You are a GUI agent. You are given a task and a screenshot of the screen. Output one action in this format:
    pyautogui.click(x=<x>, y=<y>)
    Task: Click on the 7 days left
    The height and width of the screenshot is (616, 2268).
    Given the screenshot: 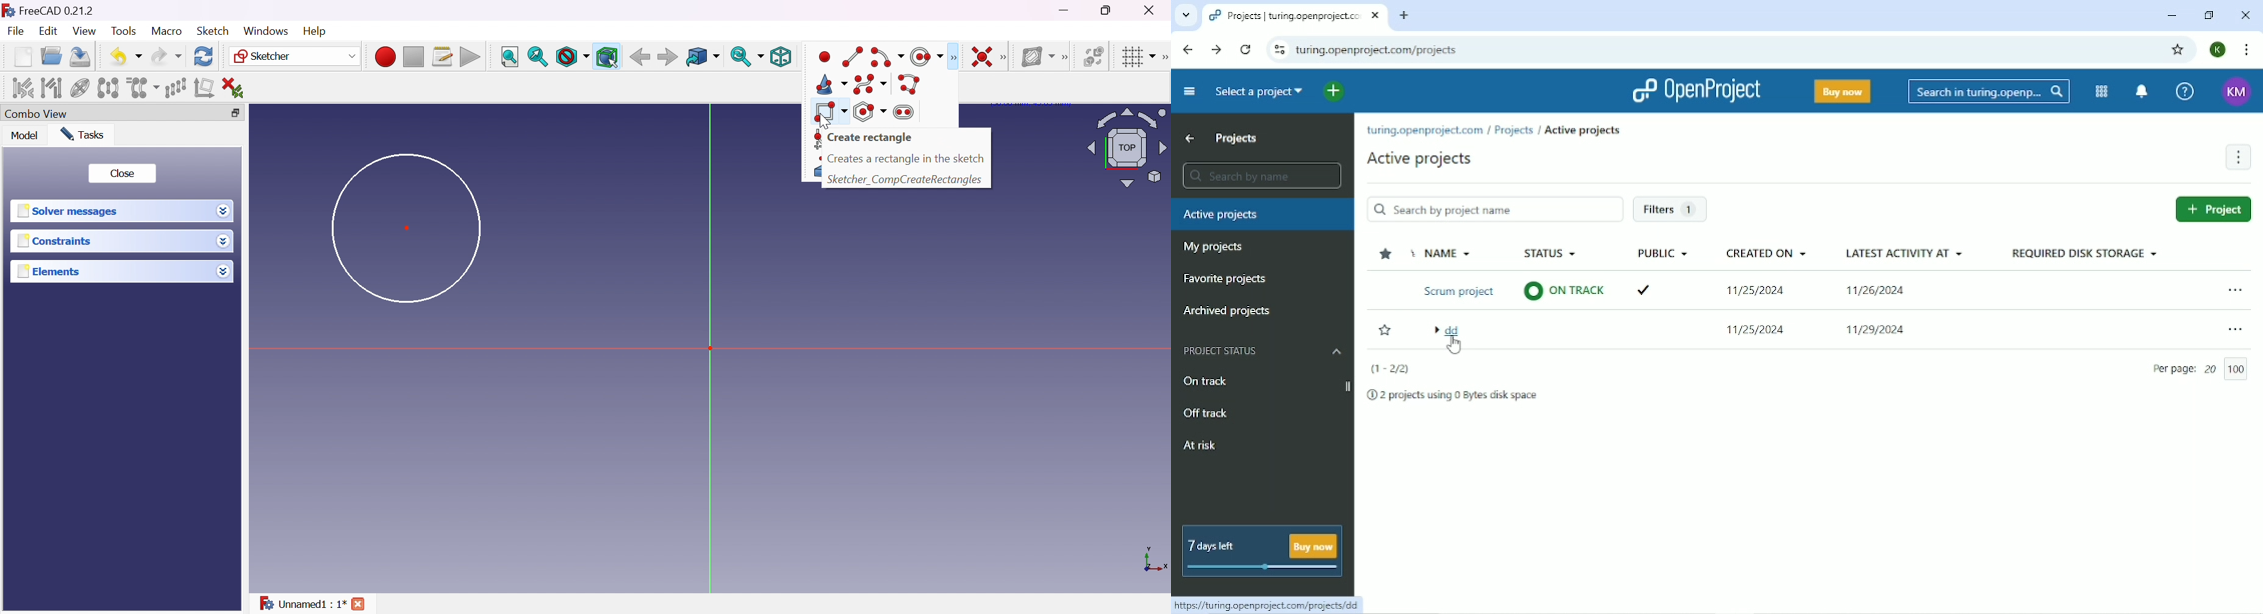 What is the action you would take?
    pyautogui.click(x=1261, y=548)
    